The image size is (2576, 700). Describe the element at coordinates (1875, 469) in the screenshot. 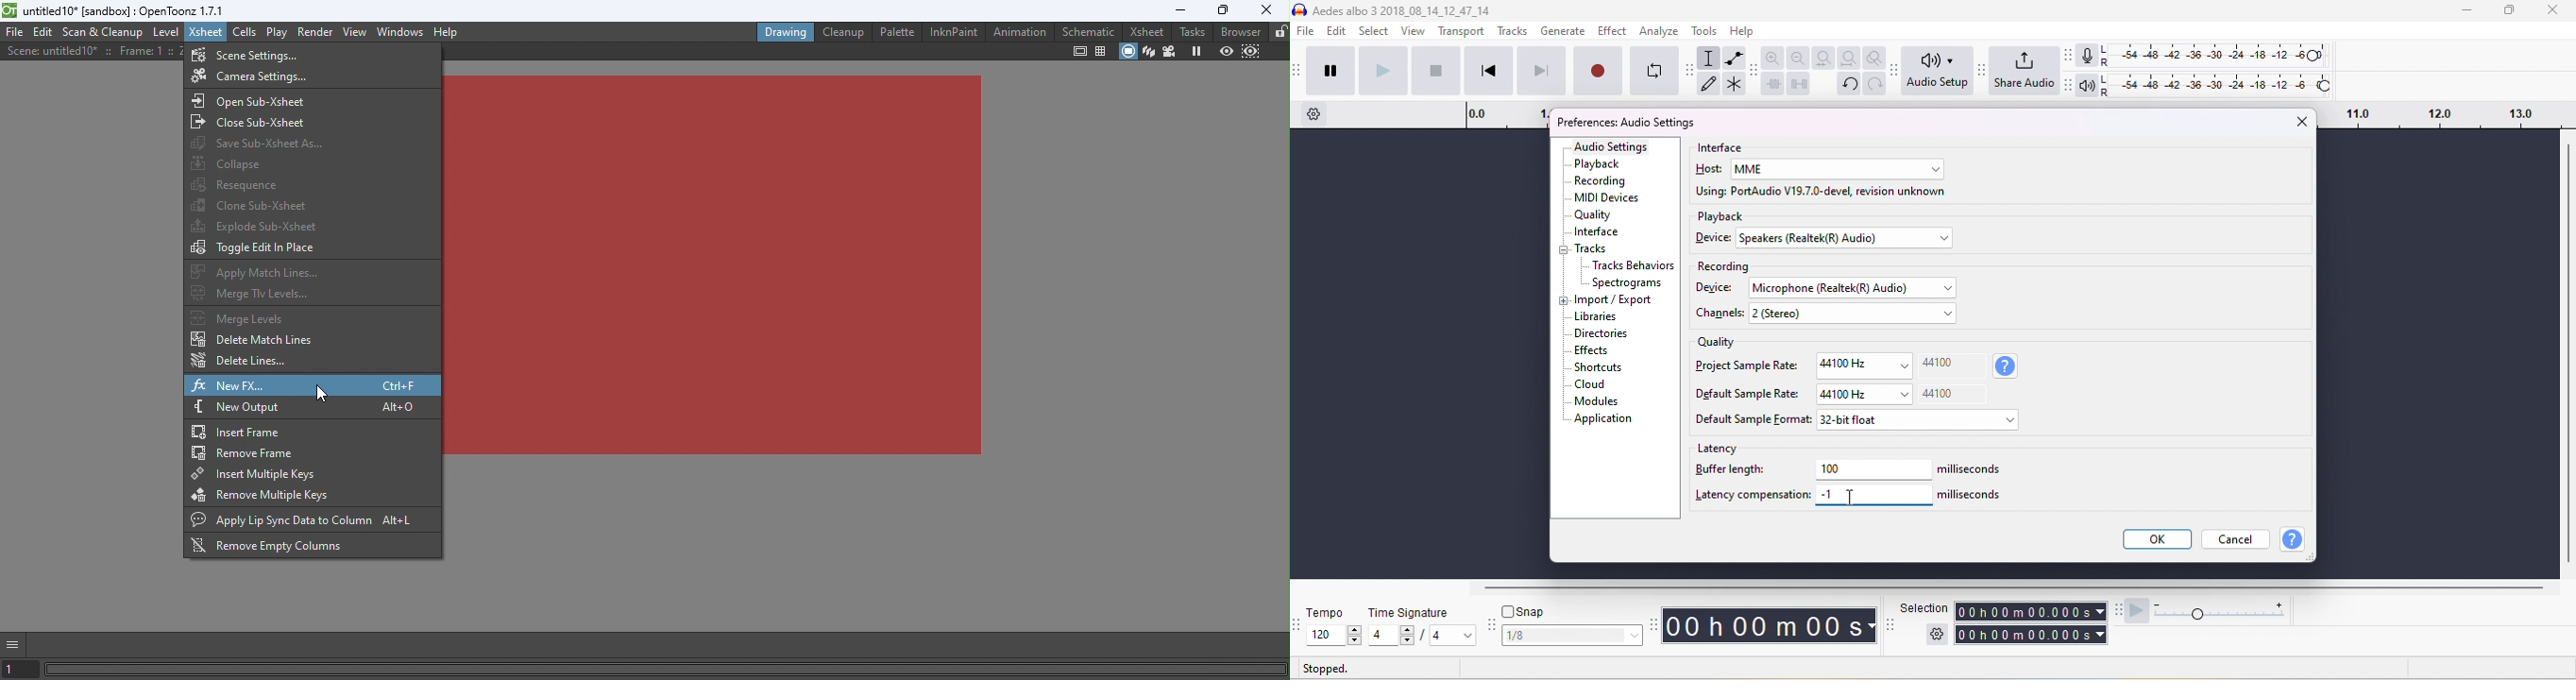

I see `100` at that location.